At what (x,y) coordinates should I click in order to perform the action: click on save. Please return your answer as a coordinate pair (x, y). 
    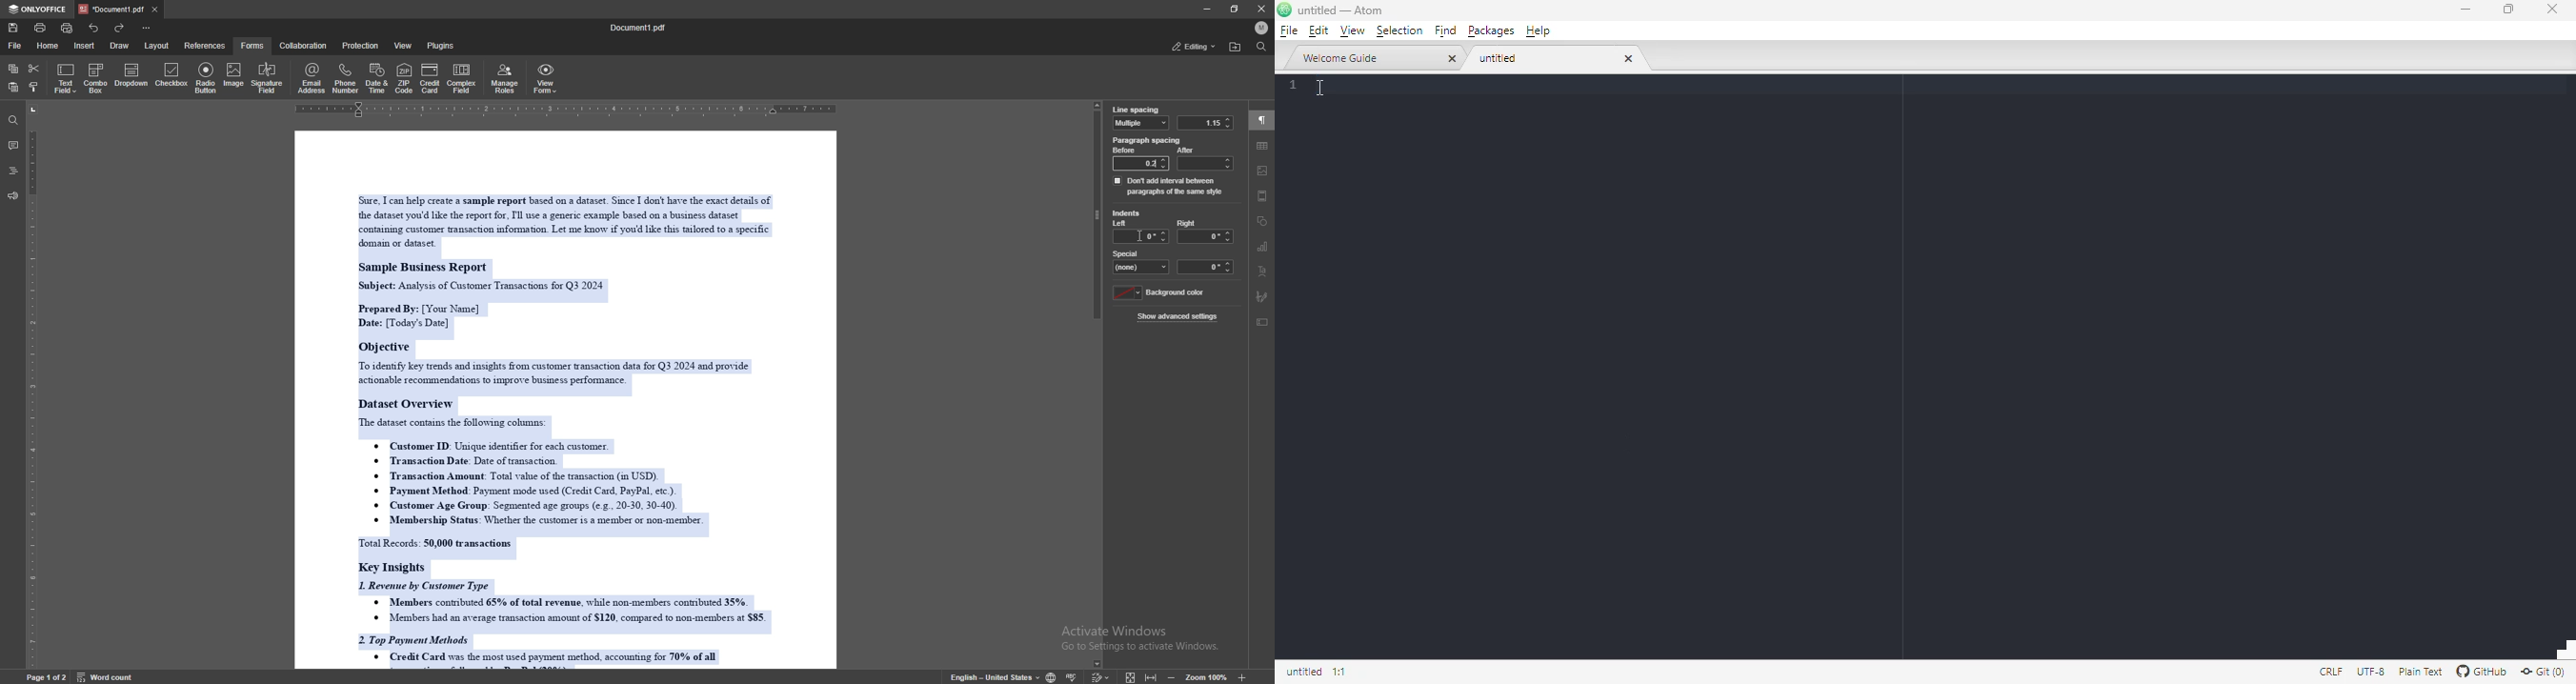
    Looking at the image, I should click on (13, 28).